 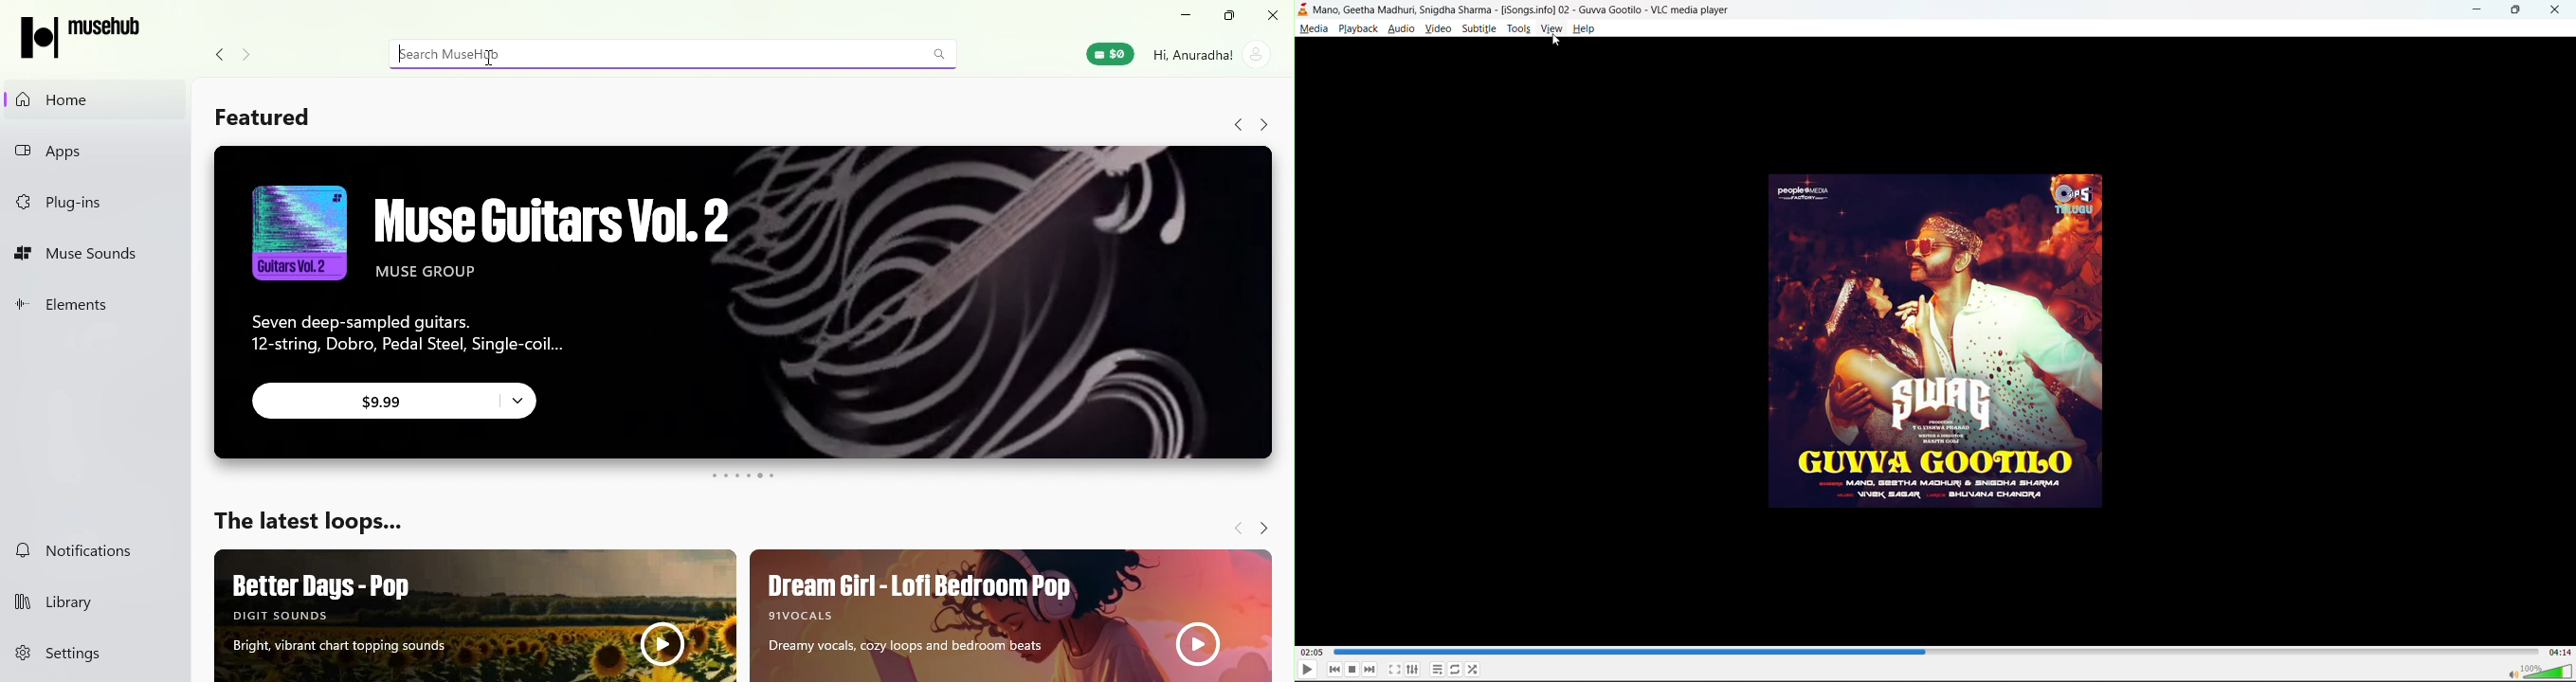 I want to click on MuseHub, so click(x=88, y=36).